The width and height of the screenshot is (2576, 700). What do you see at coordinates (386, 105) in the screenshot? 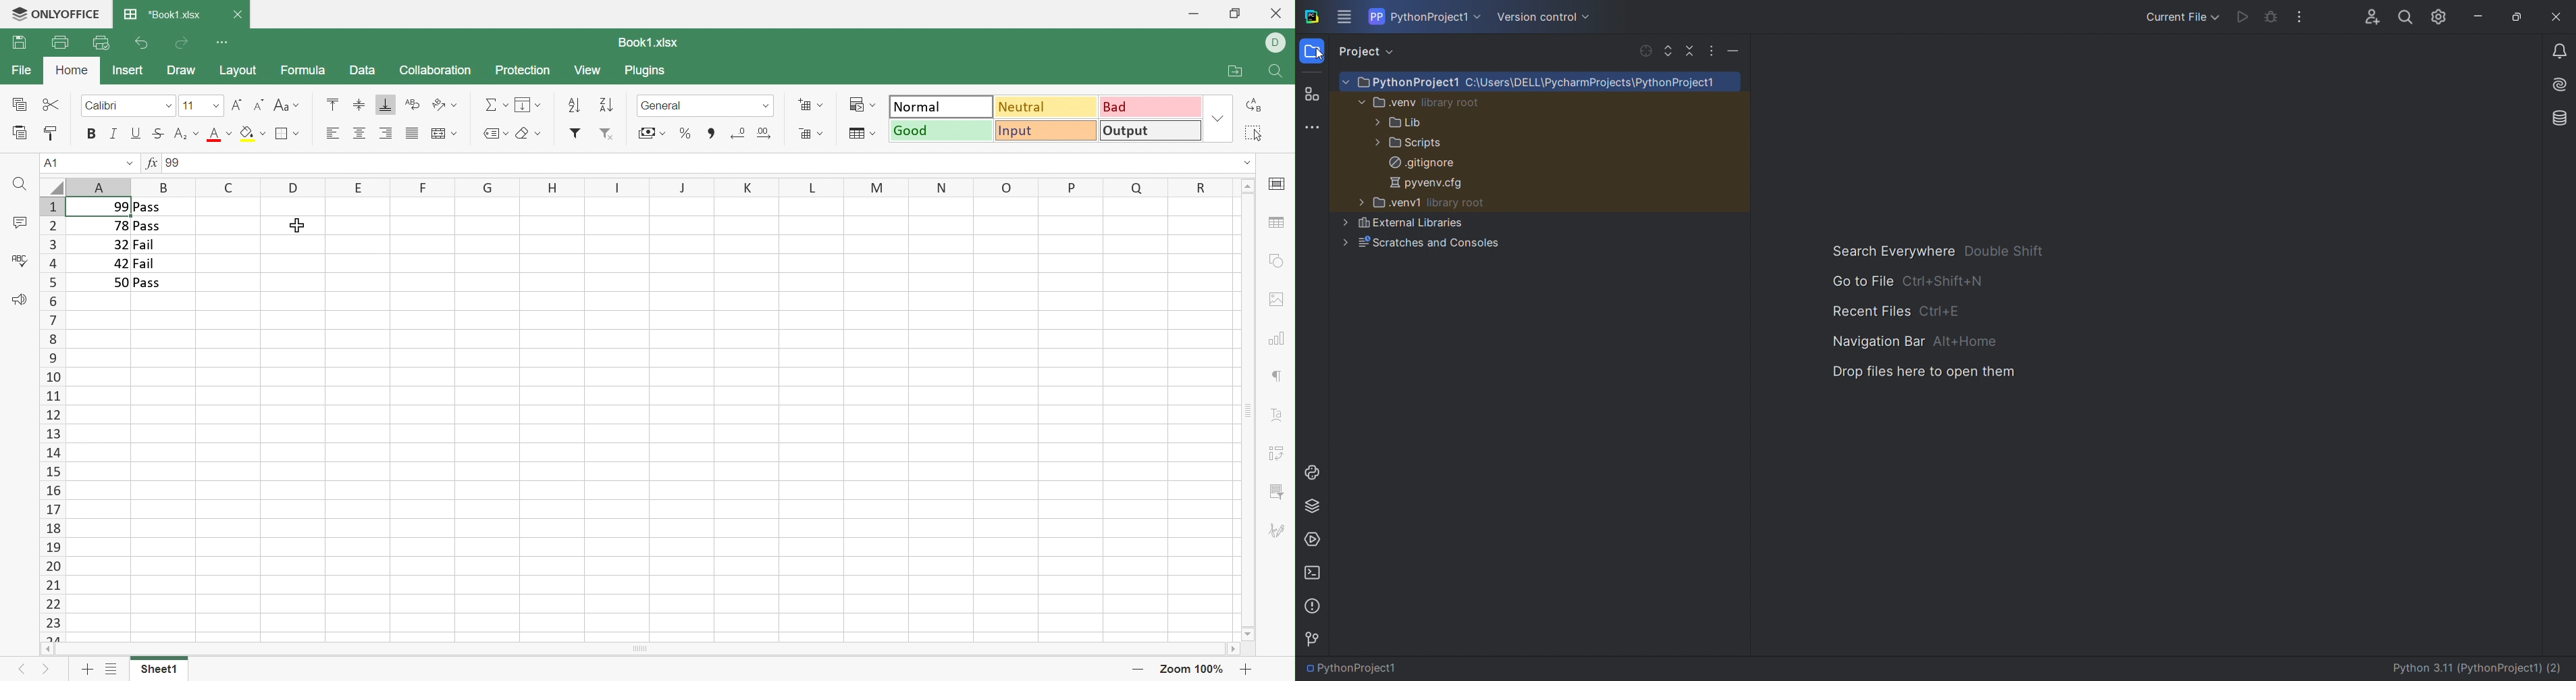
I see `Align bottom` at bounding box center [386, 105].